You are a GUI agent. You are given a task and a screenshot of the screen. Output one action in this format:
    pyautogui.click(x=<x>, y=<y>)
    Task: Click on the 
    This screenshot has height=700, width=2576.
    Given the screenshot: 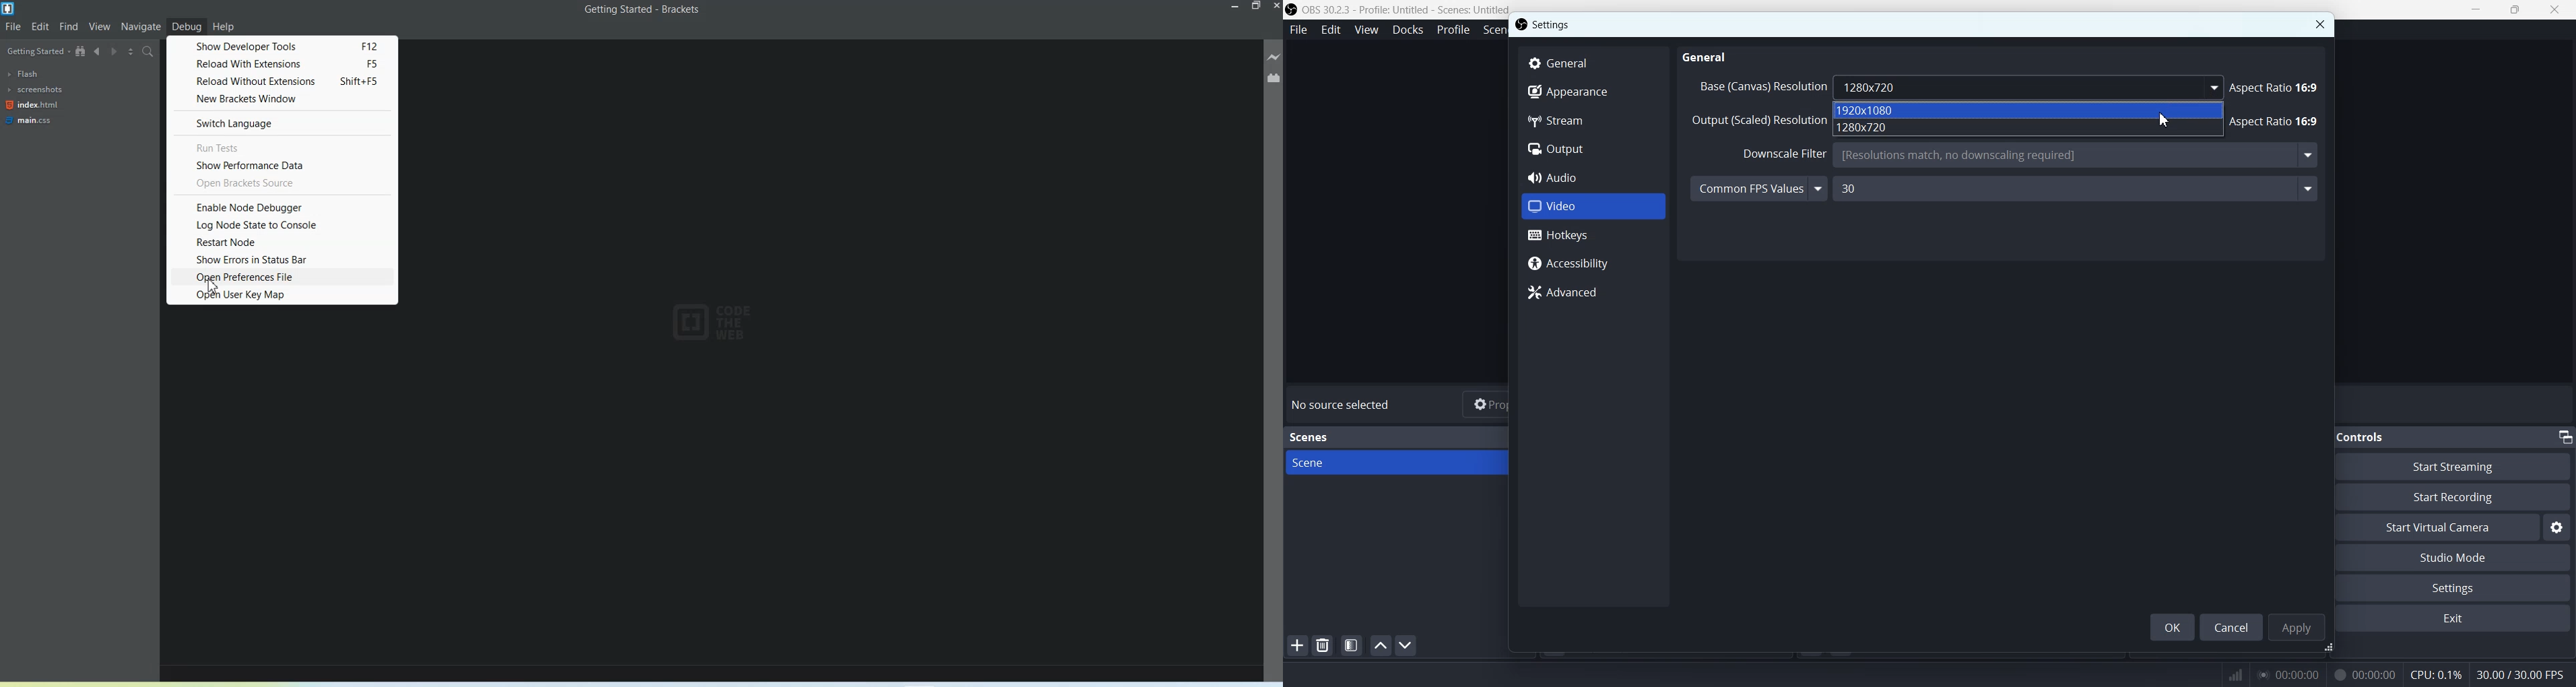 What is the action you would take?
    pyautogui.click(x=1756, y=84)
    